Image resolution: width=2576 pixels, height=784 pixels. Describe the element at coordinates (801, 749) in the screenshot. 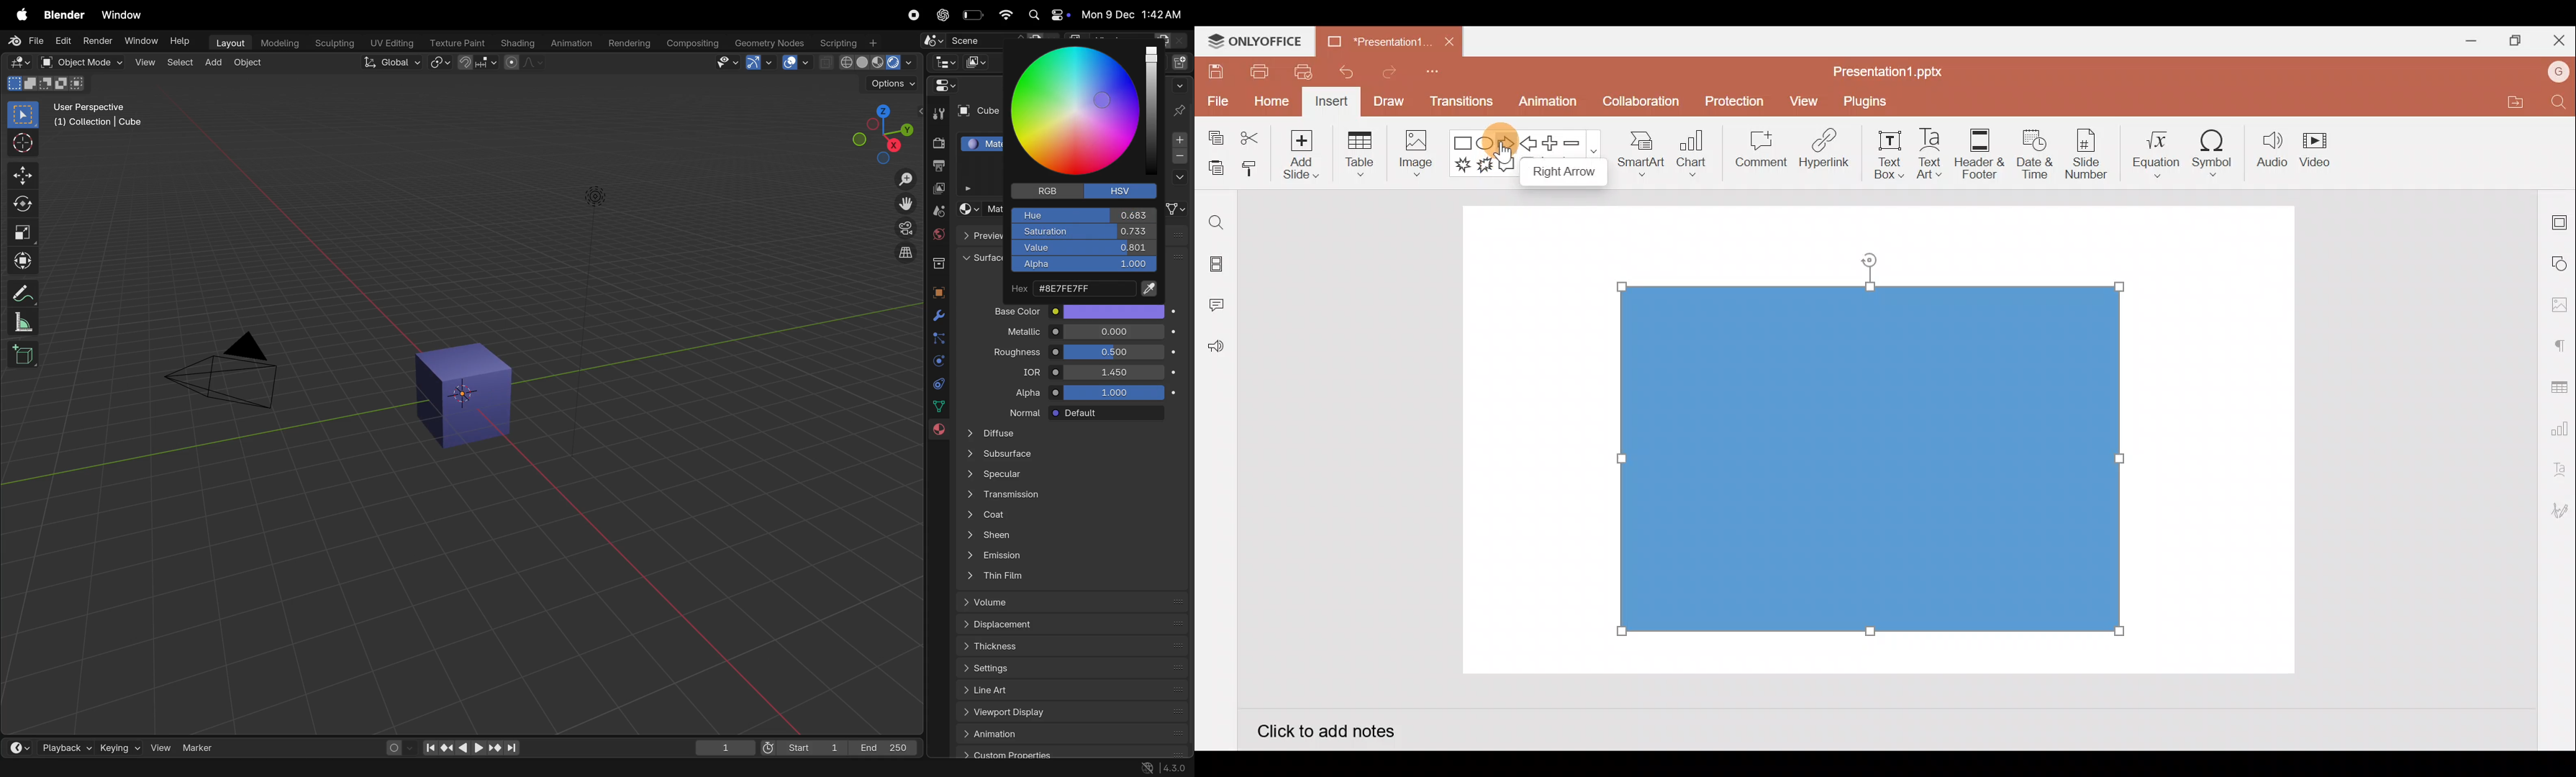

I see `Start1` at that location.